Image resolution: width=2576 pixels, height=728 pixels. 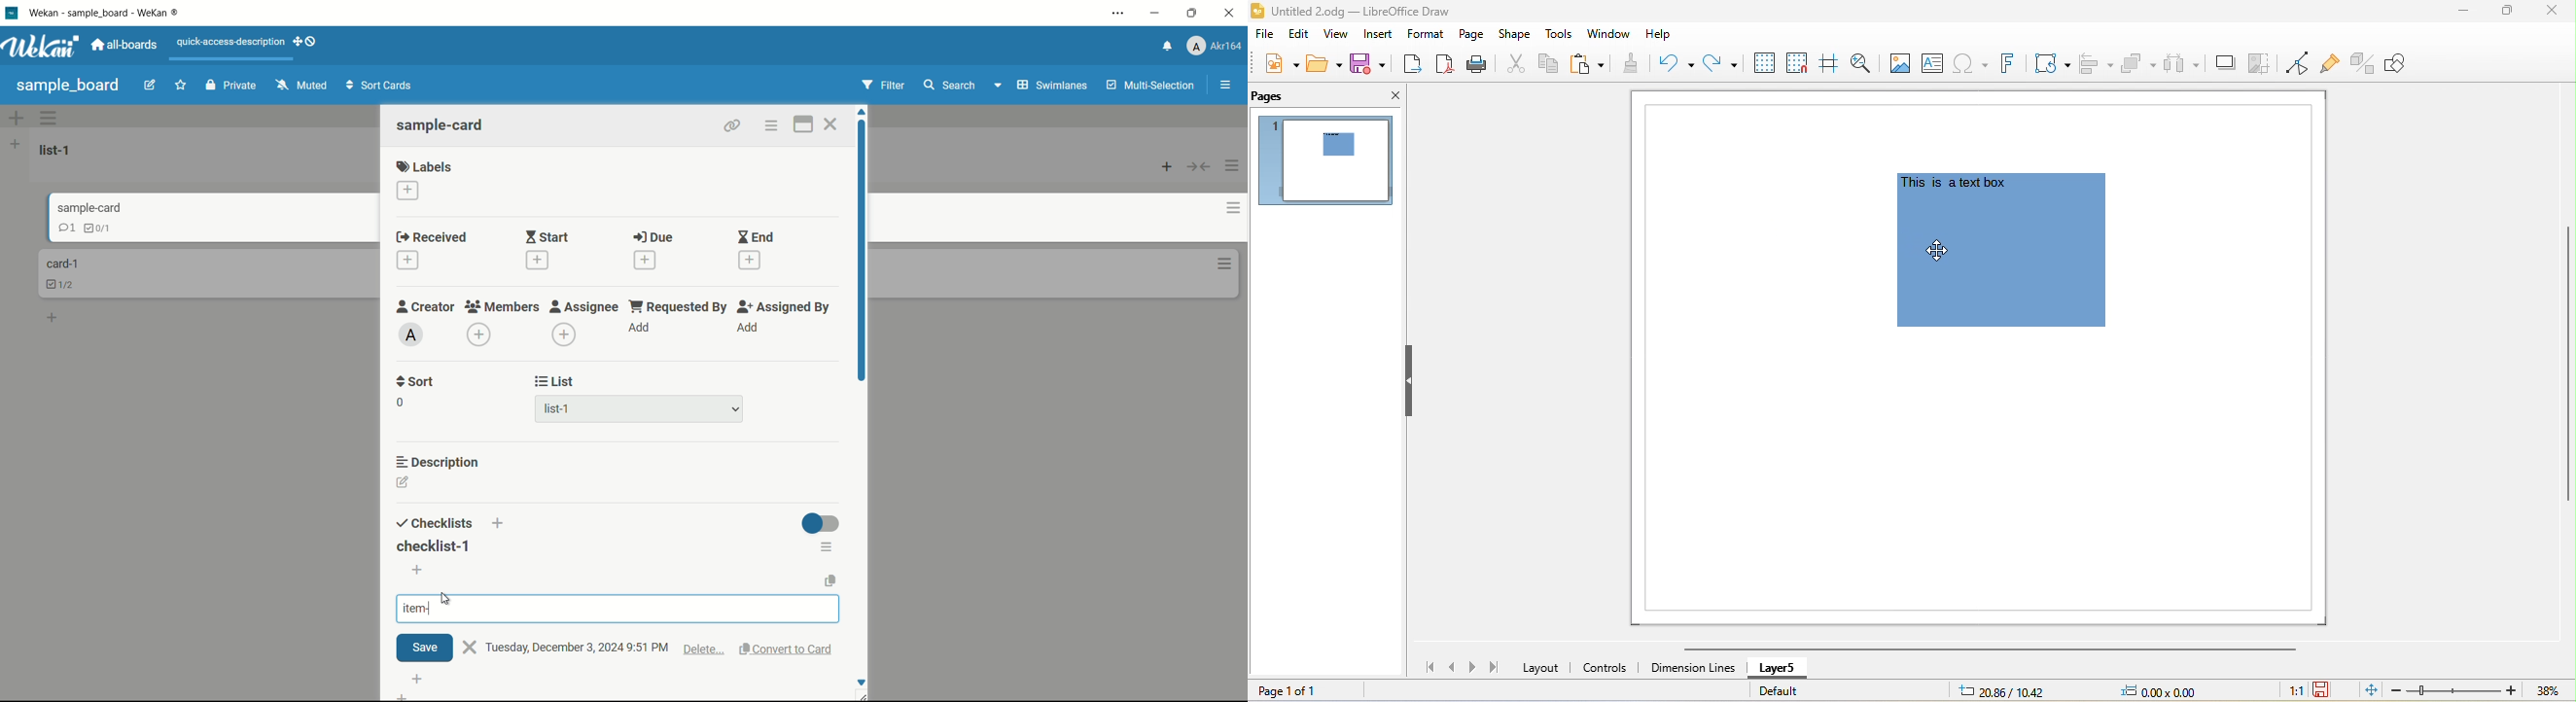 I want to click on search, so click(x=950, y=84).